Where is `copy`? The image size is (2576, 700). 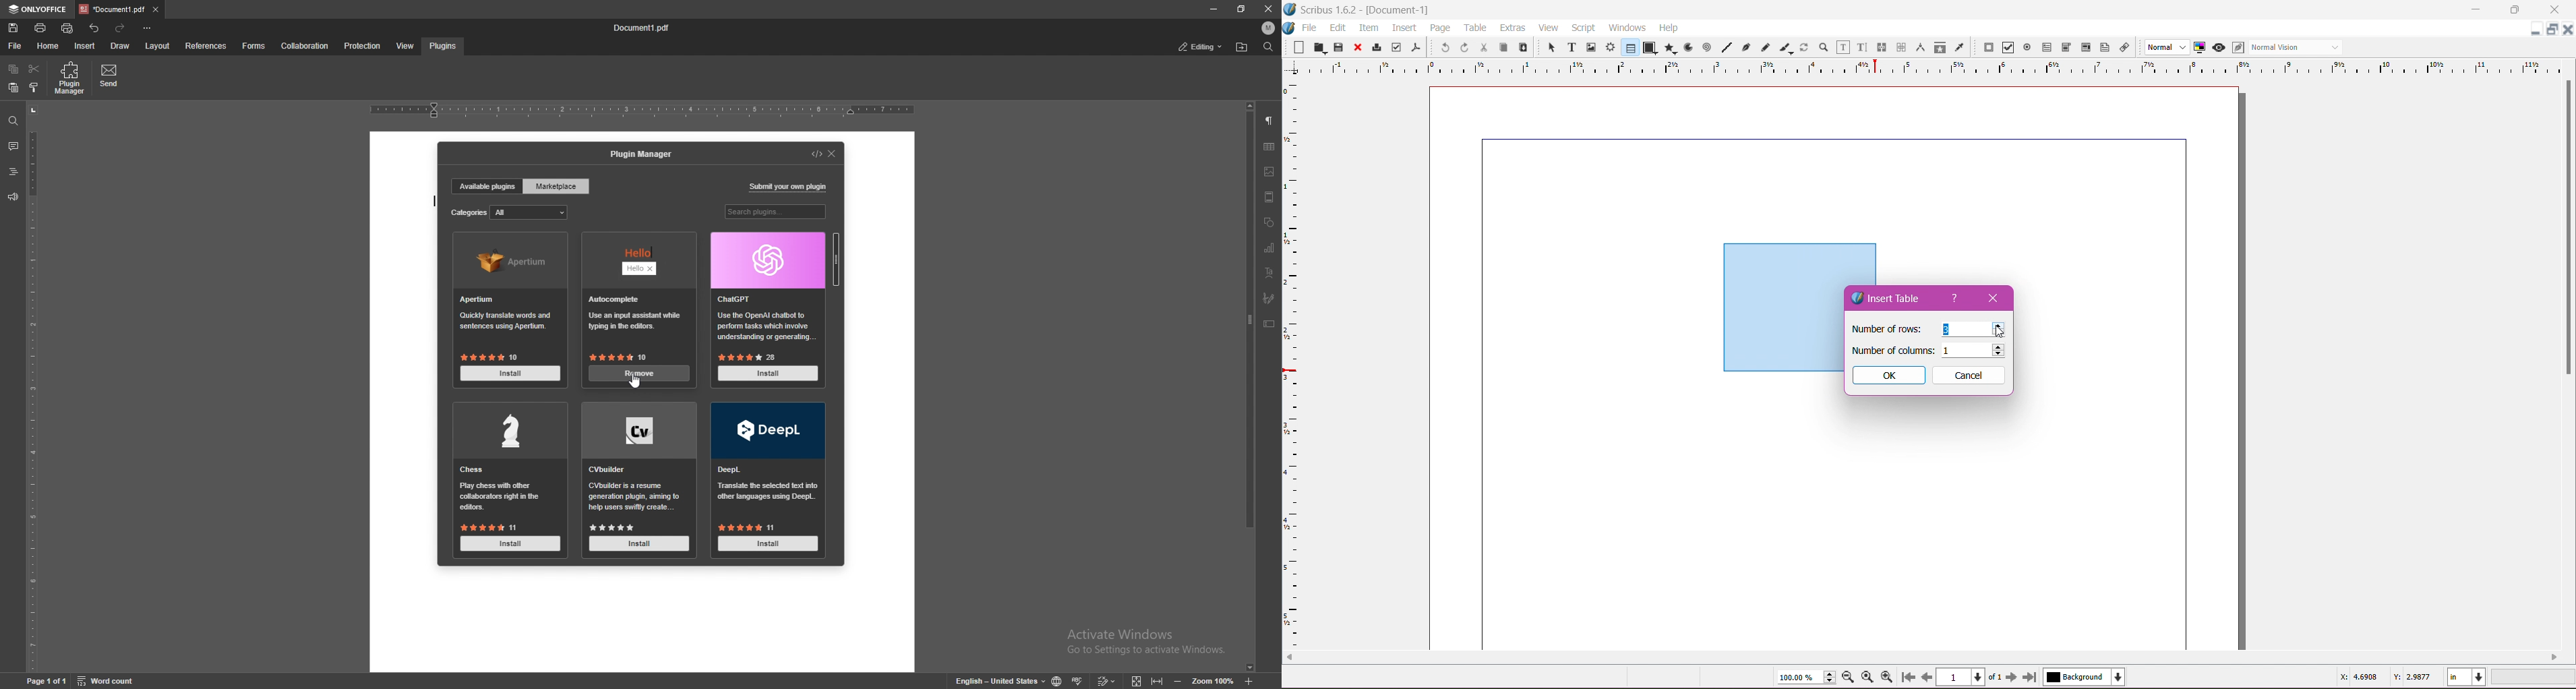 copy is located at coordinates (13, 69).